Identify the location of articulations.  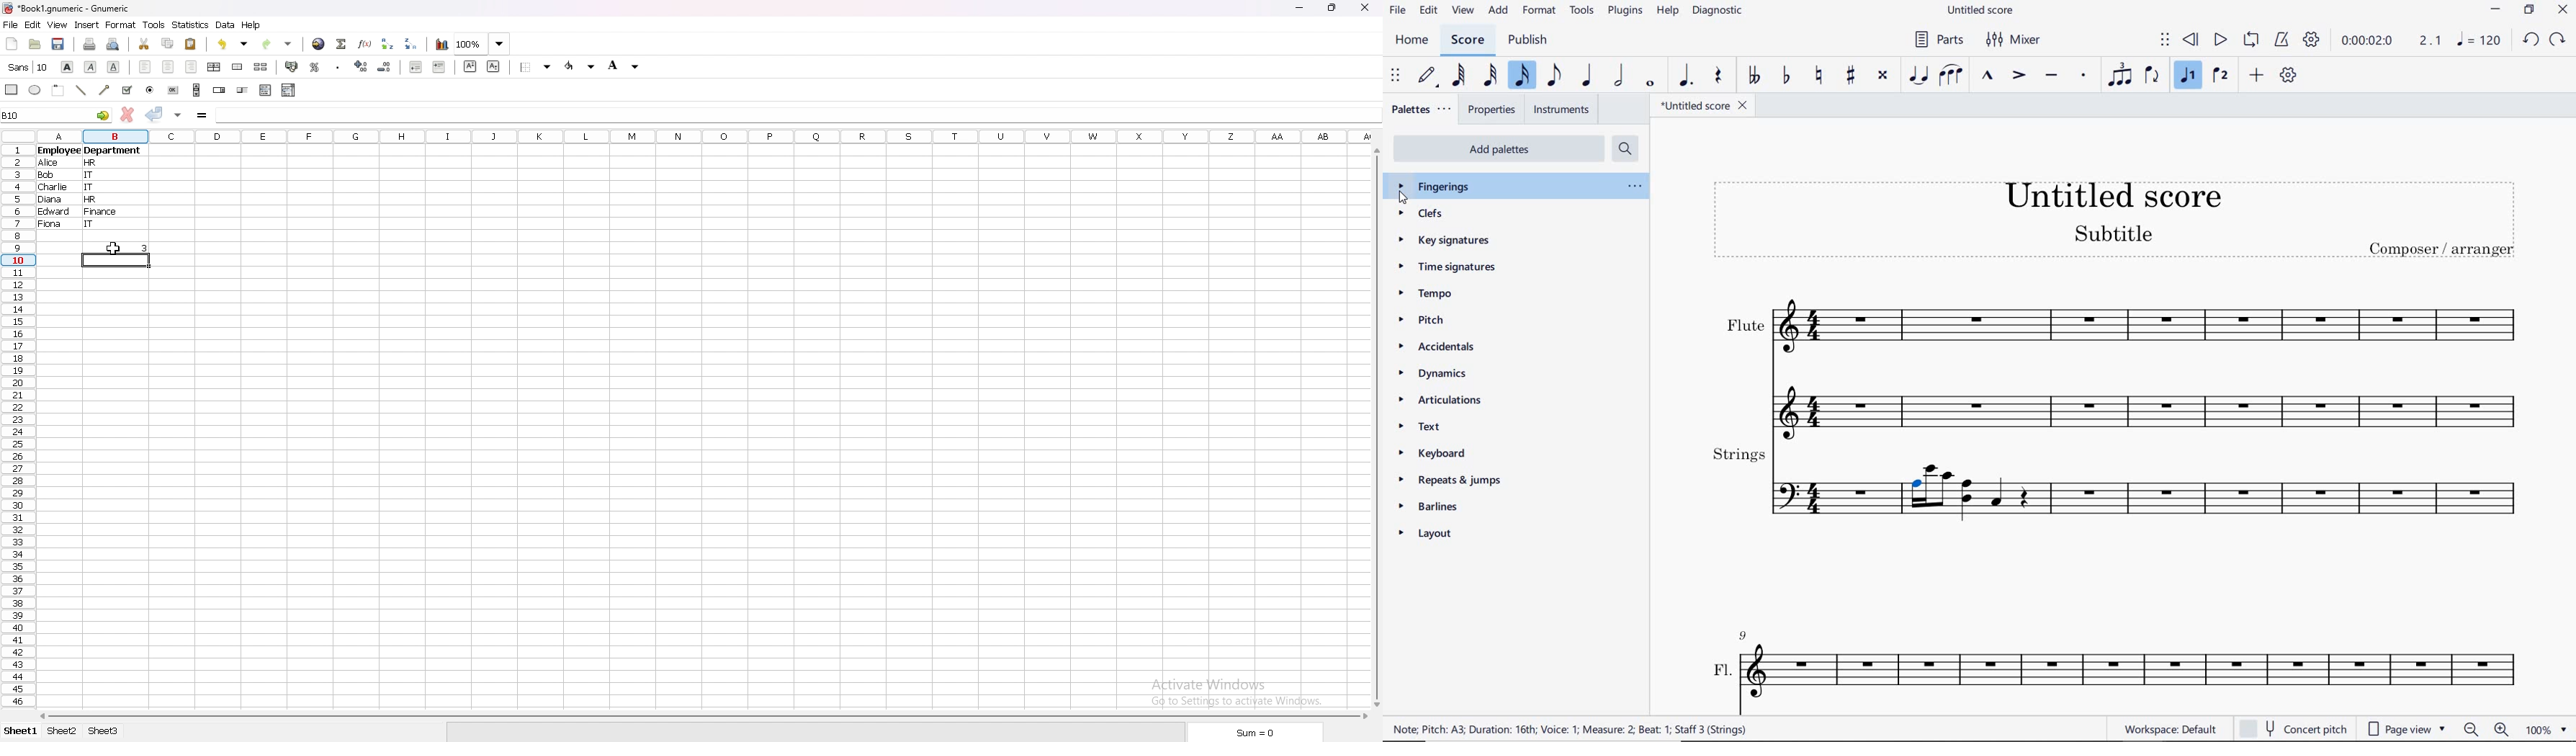
(1445, 400).